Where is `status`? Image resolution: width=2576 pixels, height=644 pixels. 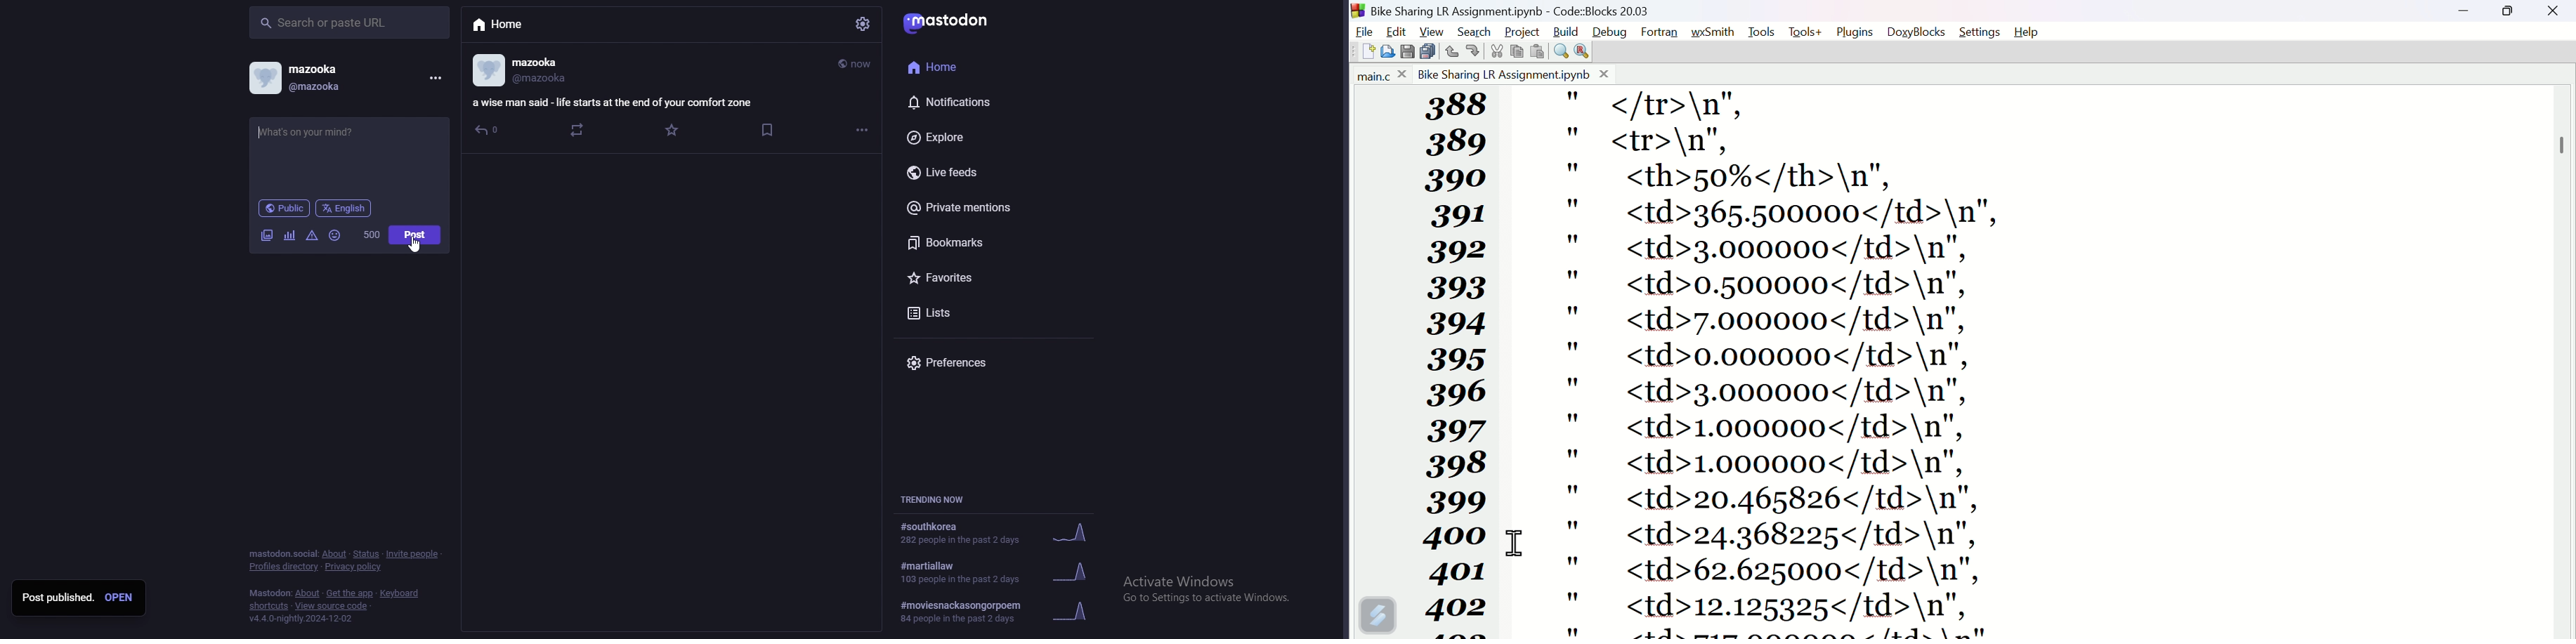
status is located at coordinates (366, 553).